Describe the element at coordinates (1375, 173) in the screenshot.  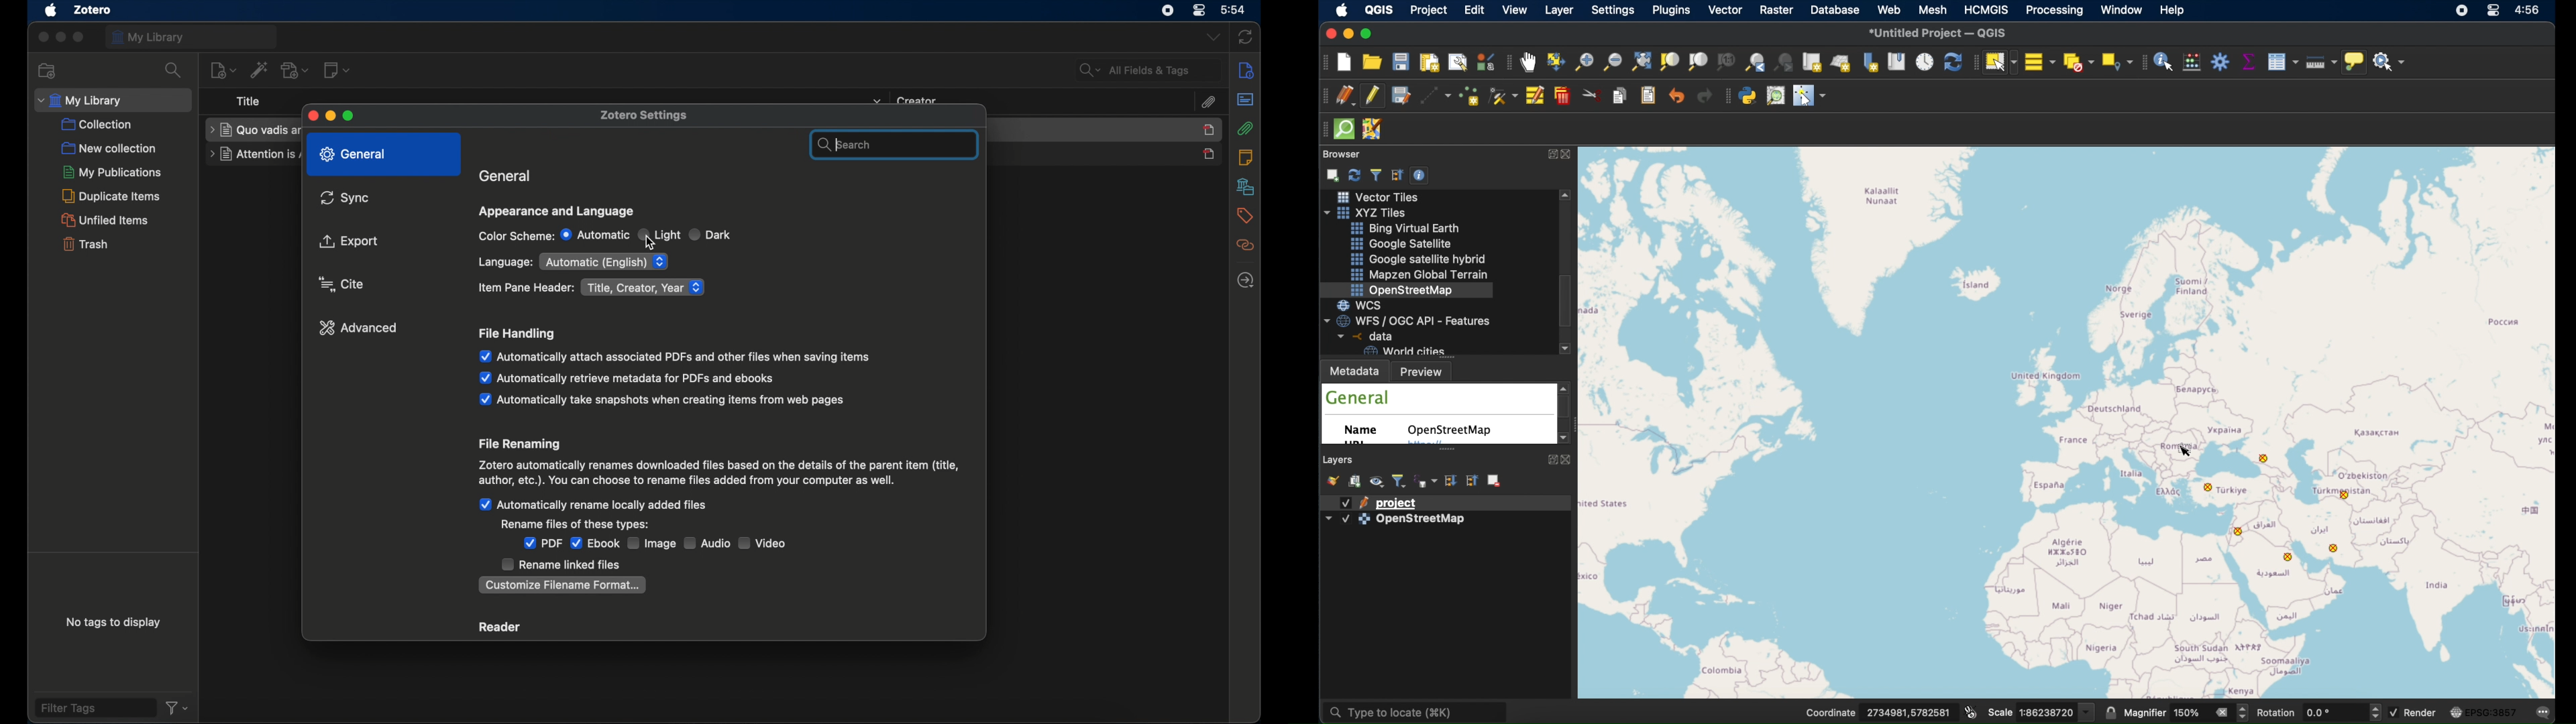
I see `filter browser` at that location.